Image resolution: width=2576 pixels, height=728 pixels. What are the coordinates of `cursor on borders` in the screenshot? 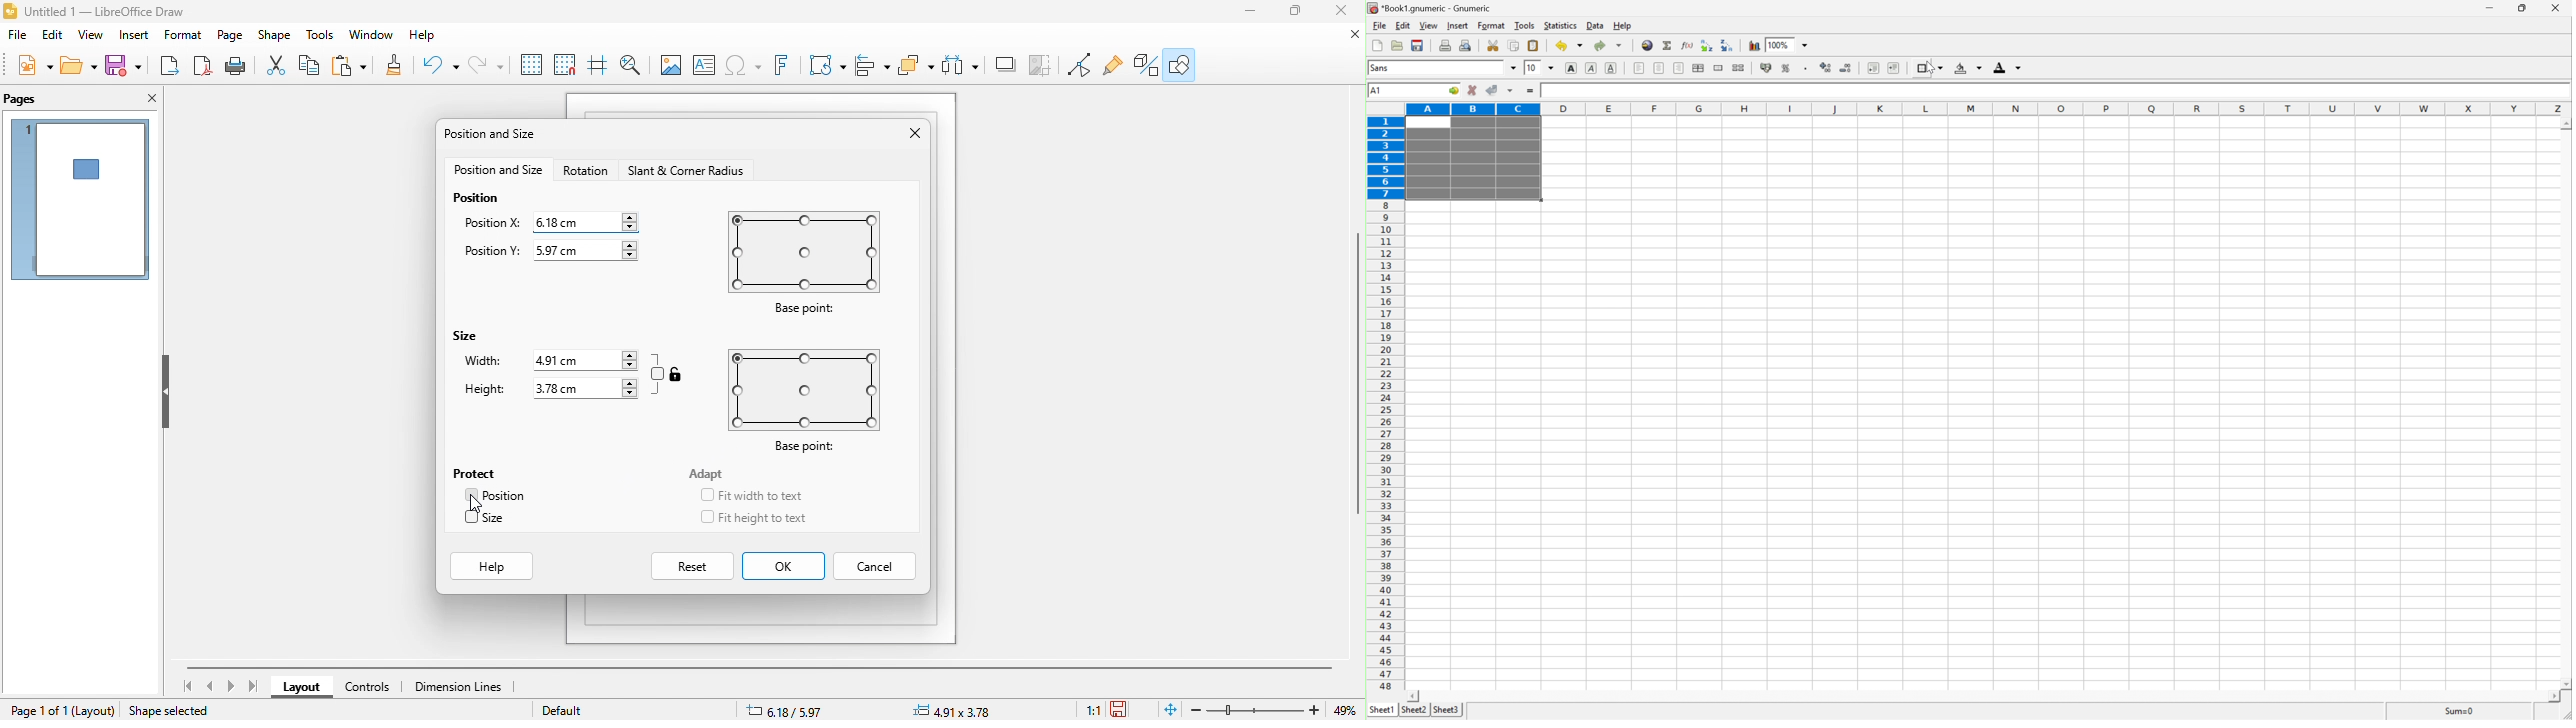 It's located at (1926, 68).